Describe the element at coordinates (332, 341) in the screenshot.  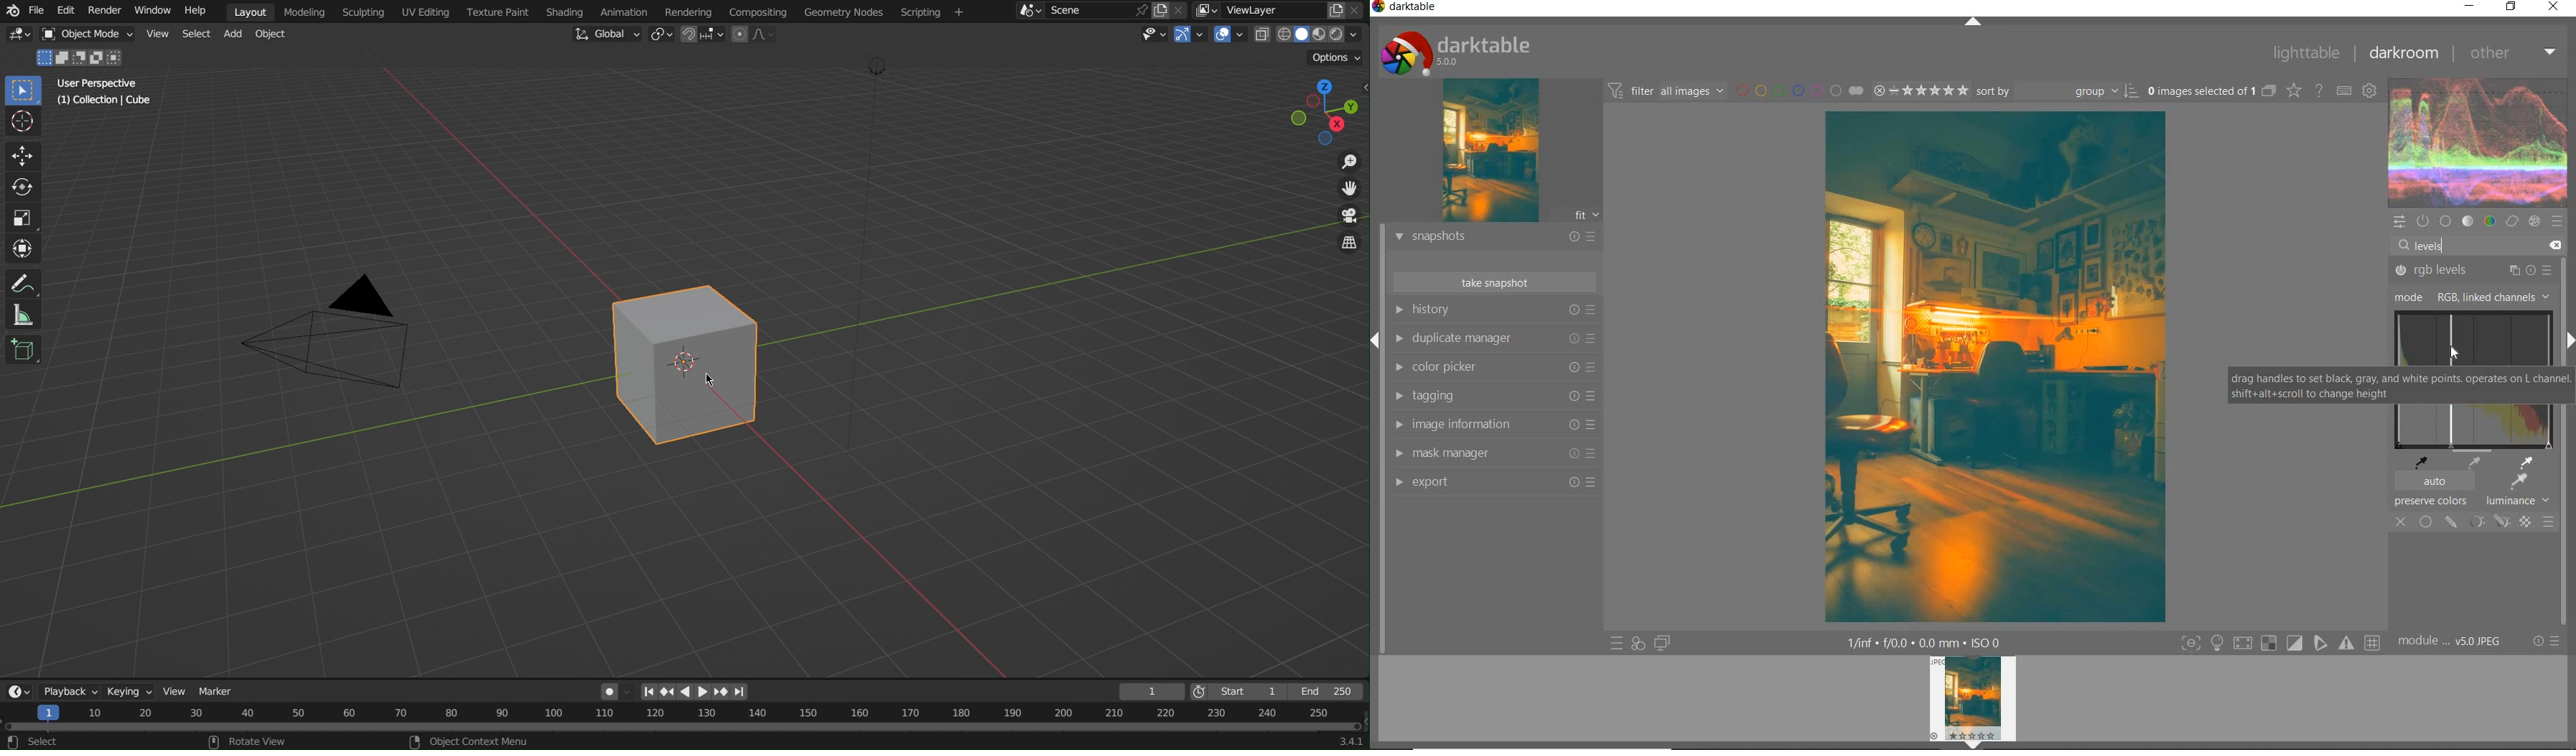
I see `Camera` at that location.